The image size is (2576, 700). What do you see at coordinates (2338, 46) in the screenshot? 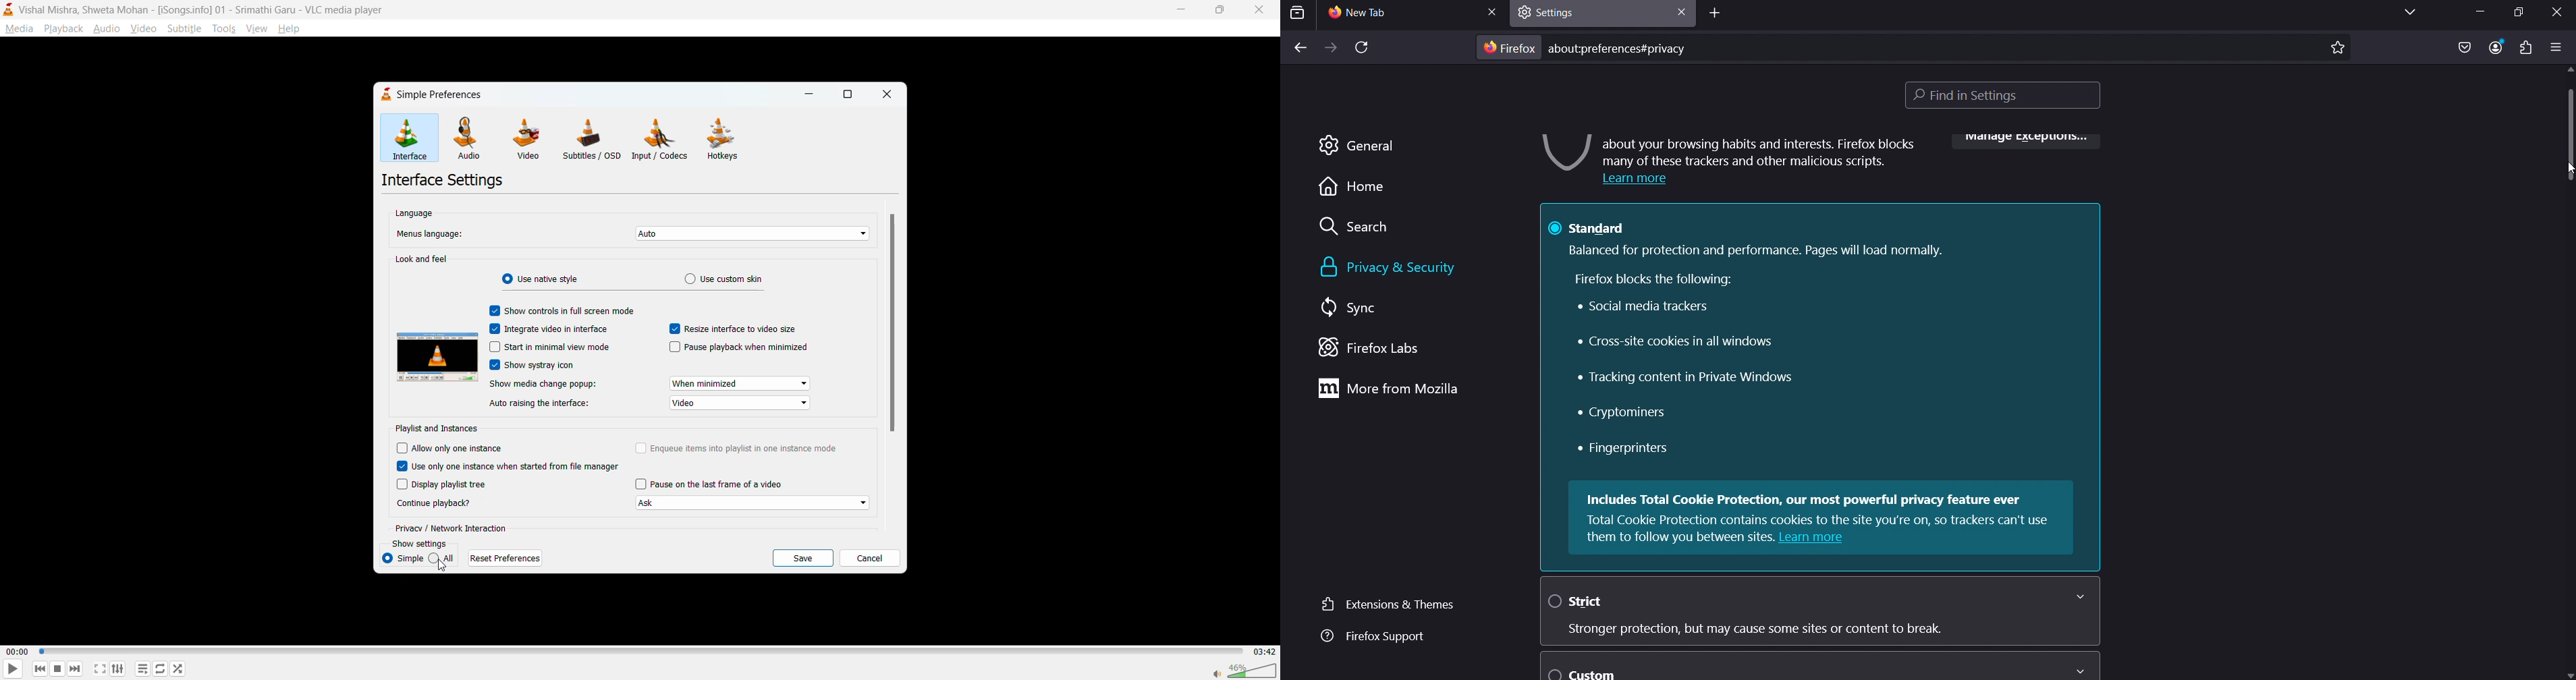
I see `bookmark` at bounding box center [2338, 46].